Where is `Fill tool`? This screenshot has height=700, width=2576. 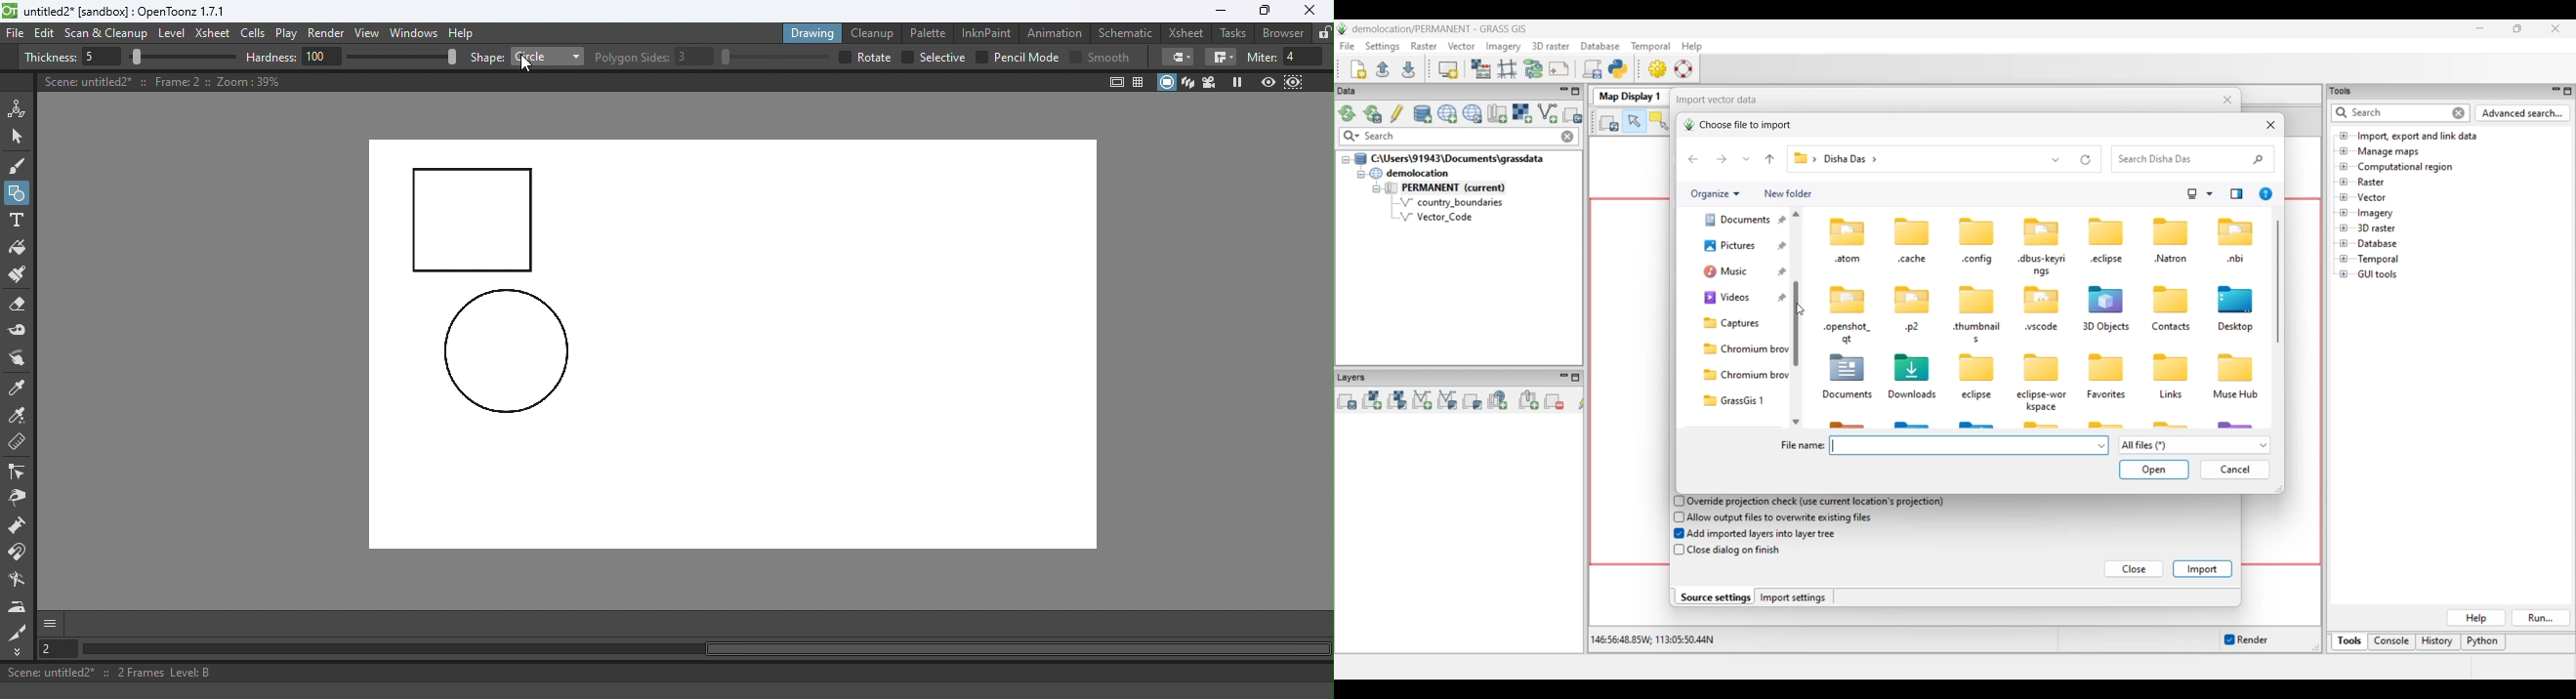
Fill tool is located at coordinates (18, 250).